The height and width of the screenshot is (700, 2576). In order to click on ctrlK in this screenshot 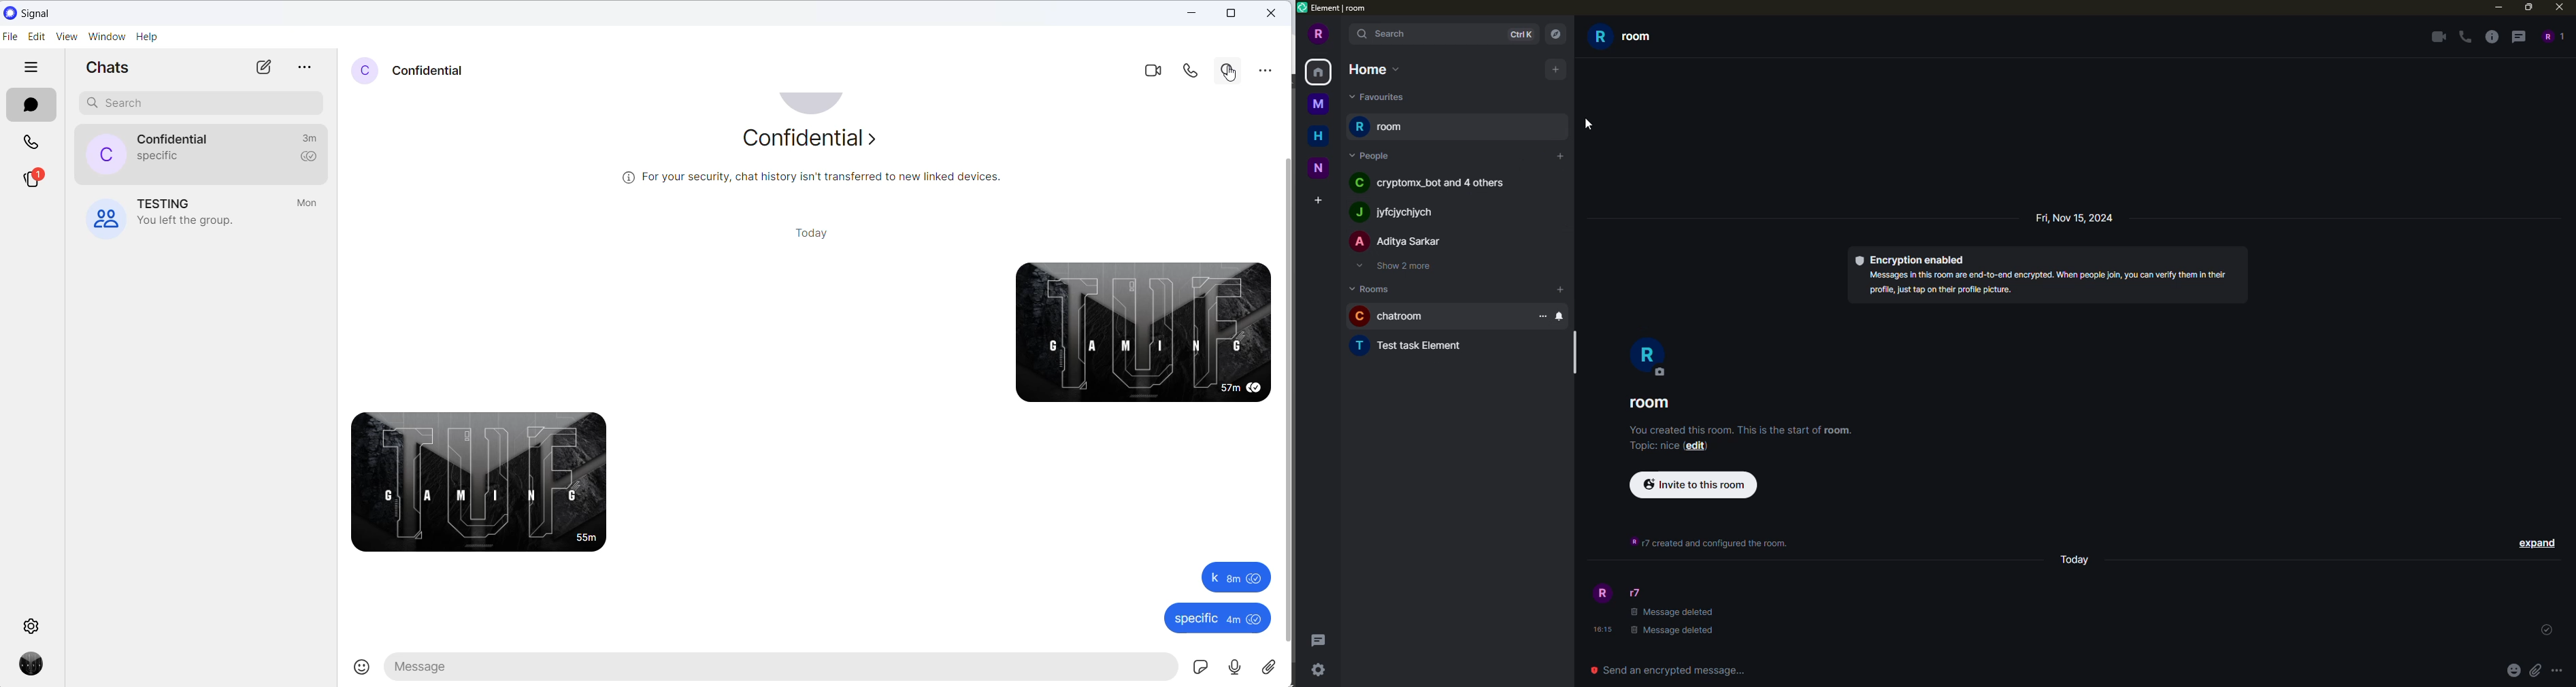, I will do `click(1521, 33)`.